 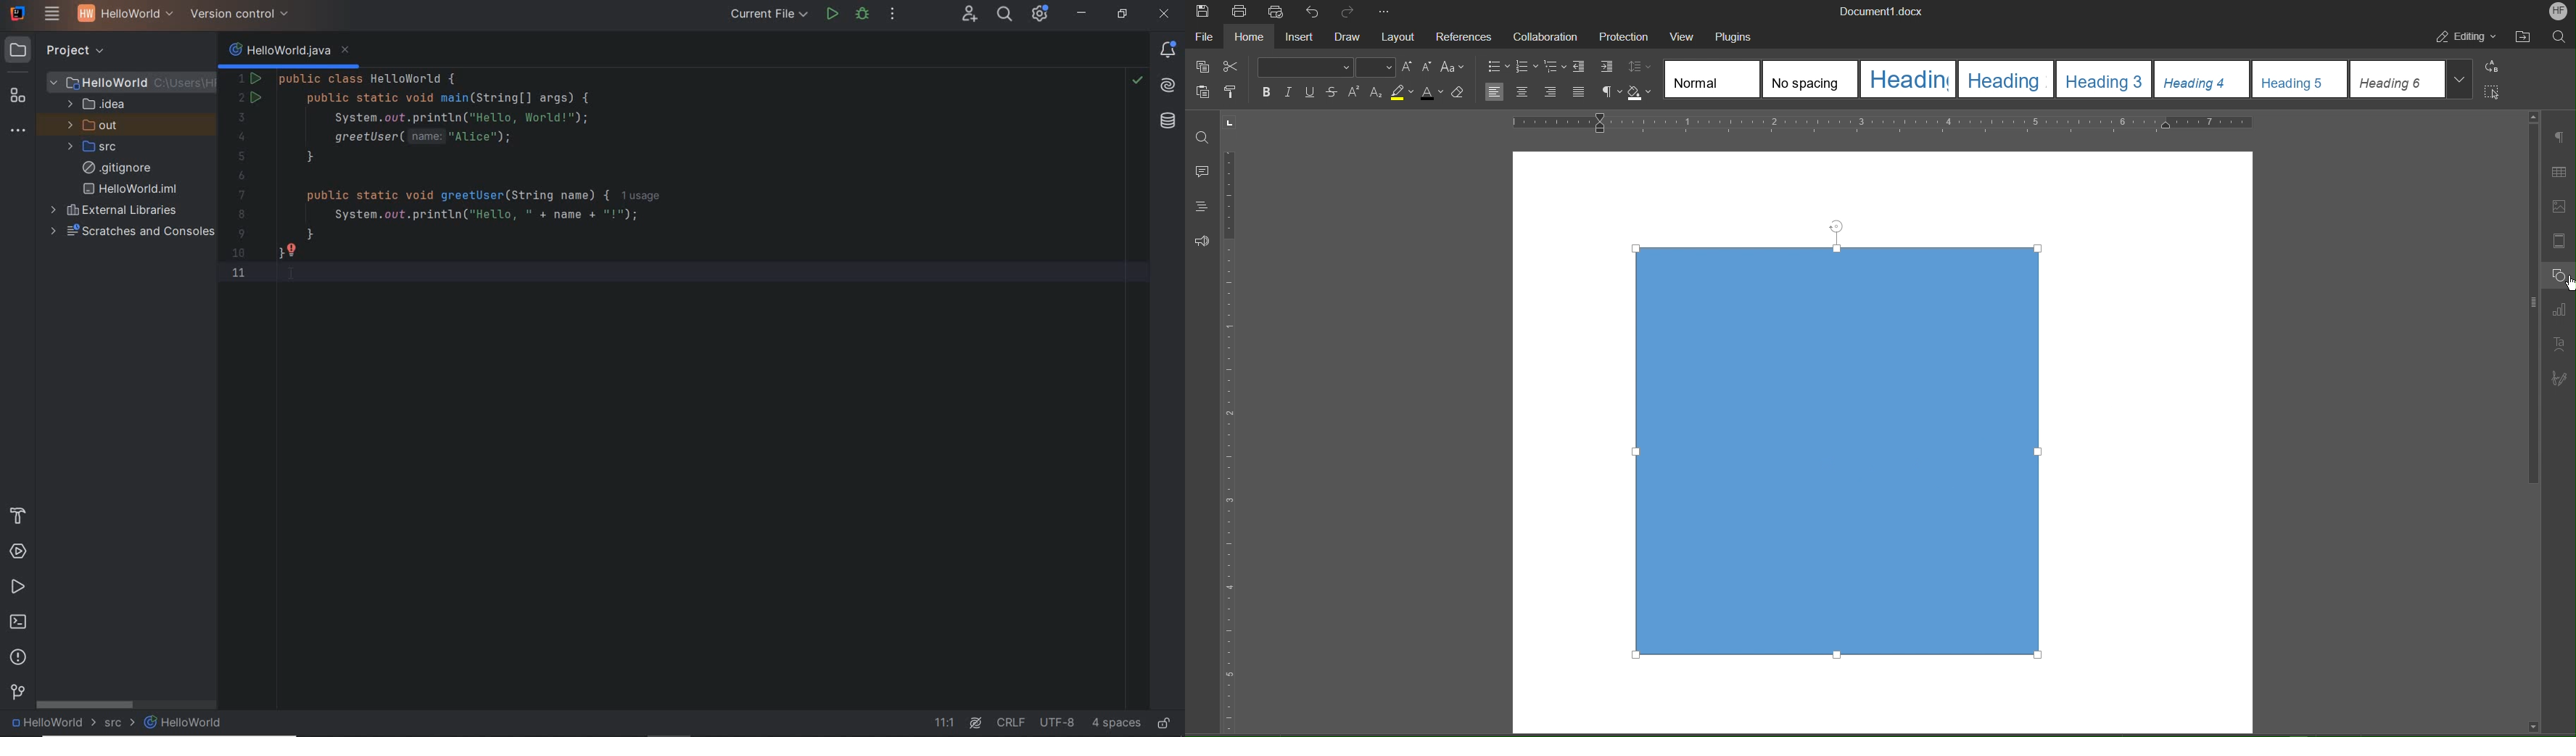 What do you see at coordinates (2560, 137) in the screenshot?
I see `Paragraph Settings` at bounding box center [2560, 137].